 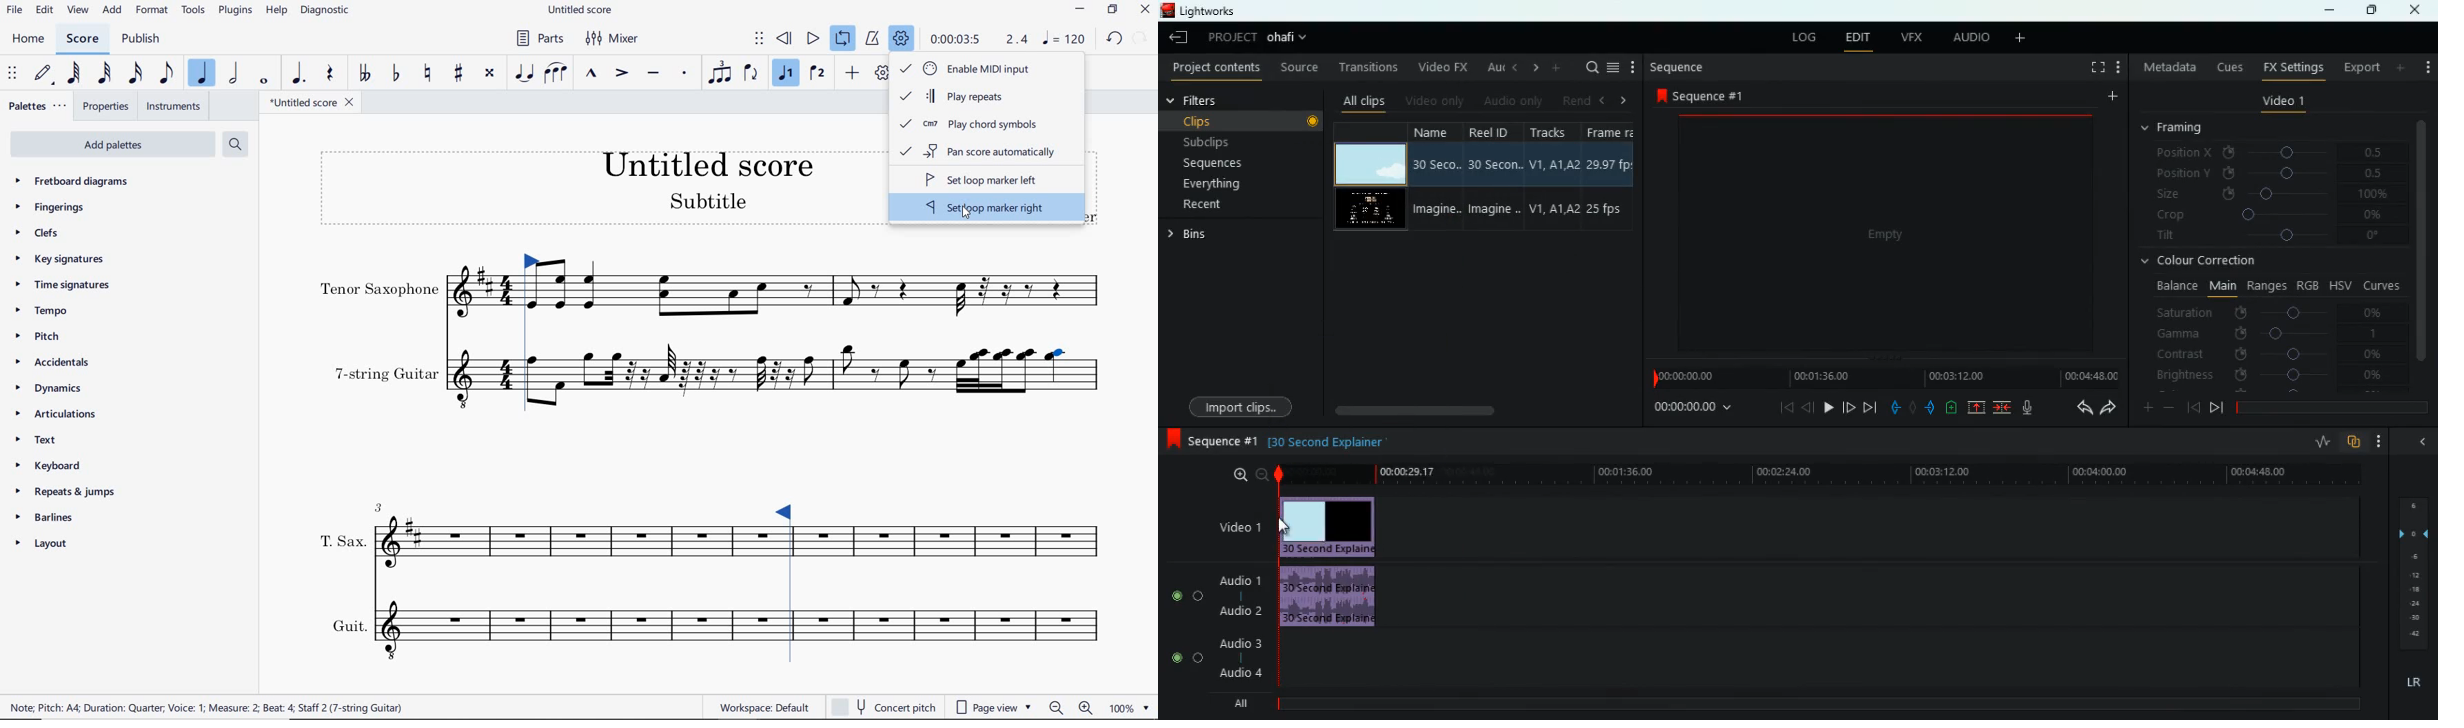 What do you see at coordinates (2366, 10) in the screenshot?
I see `maximize` at bounding box center [2366, 10].